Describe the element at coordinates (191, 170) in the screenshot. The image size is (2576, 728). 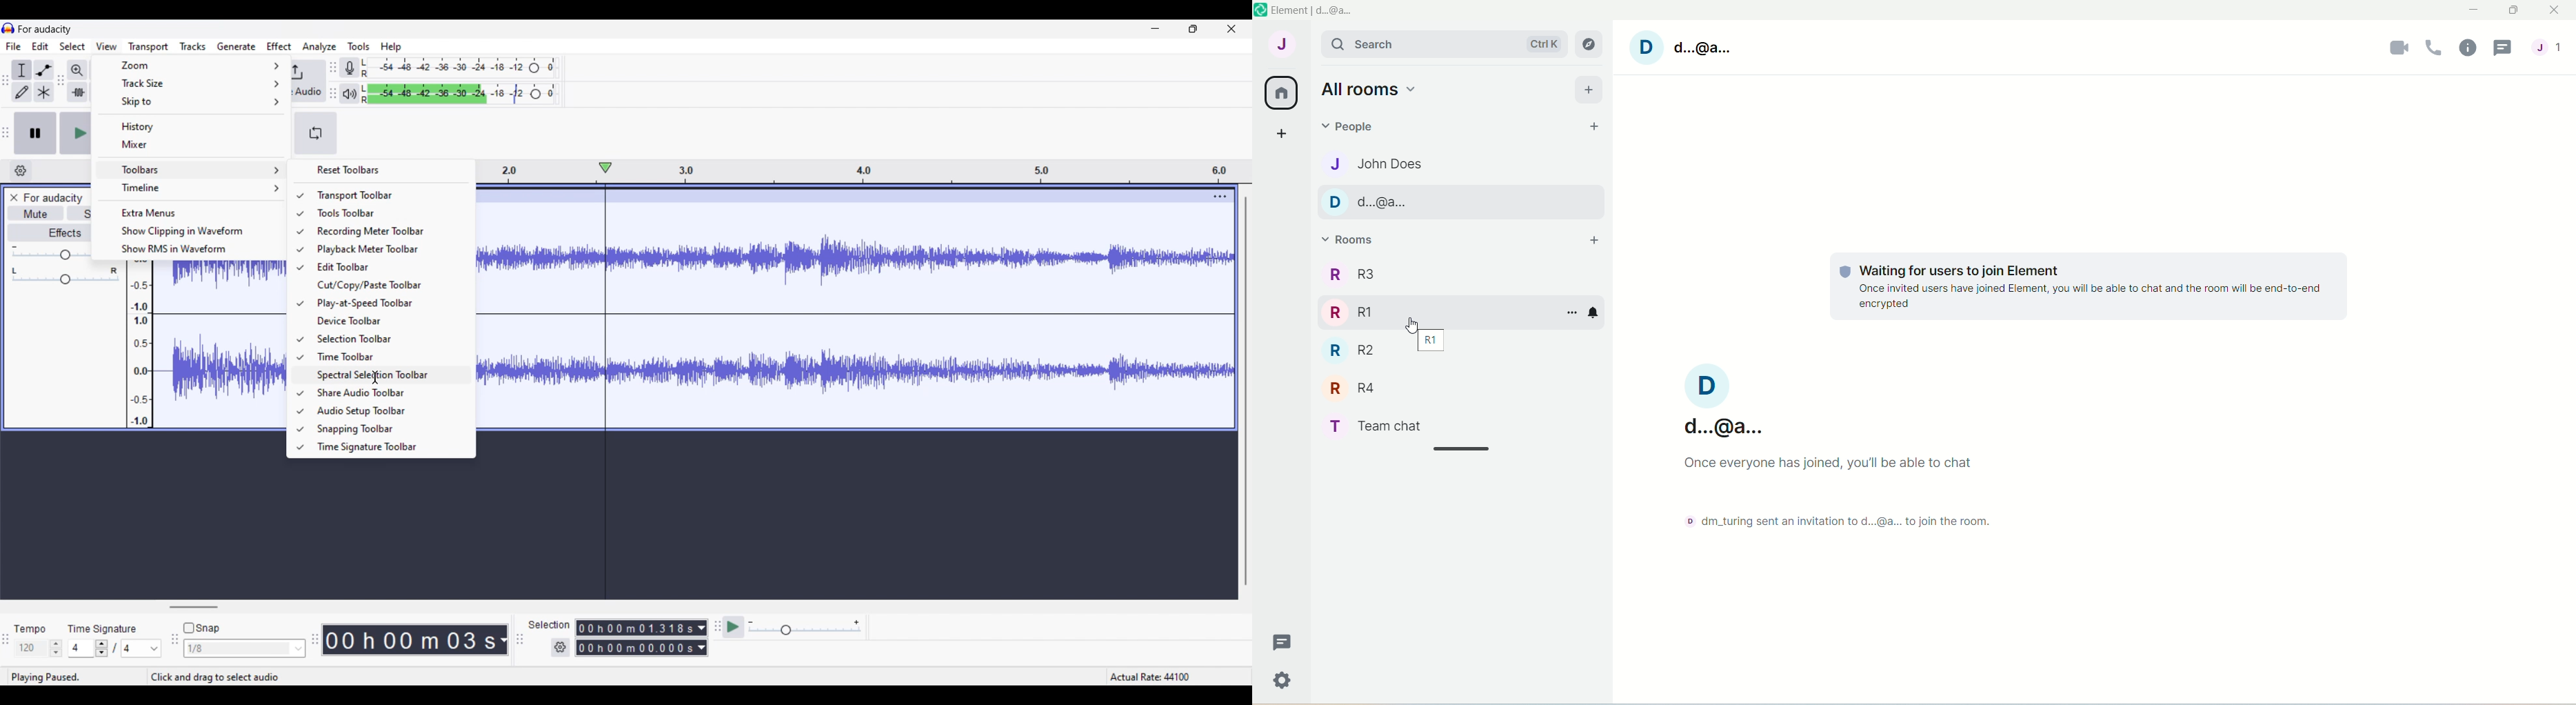
I see `Toolbar options` at that location.